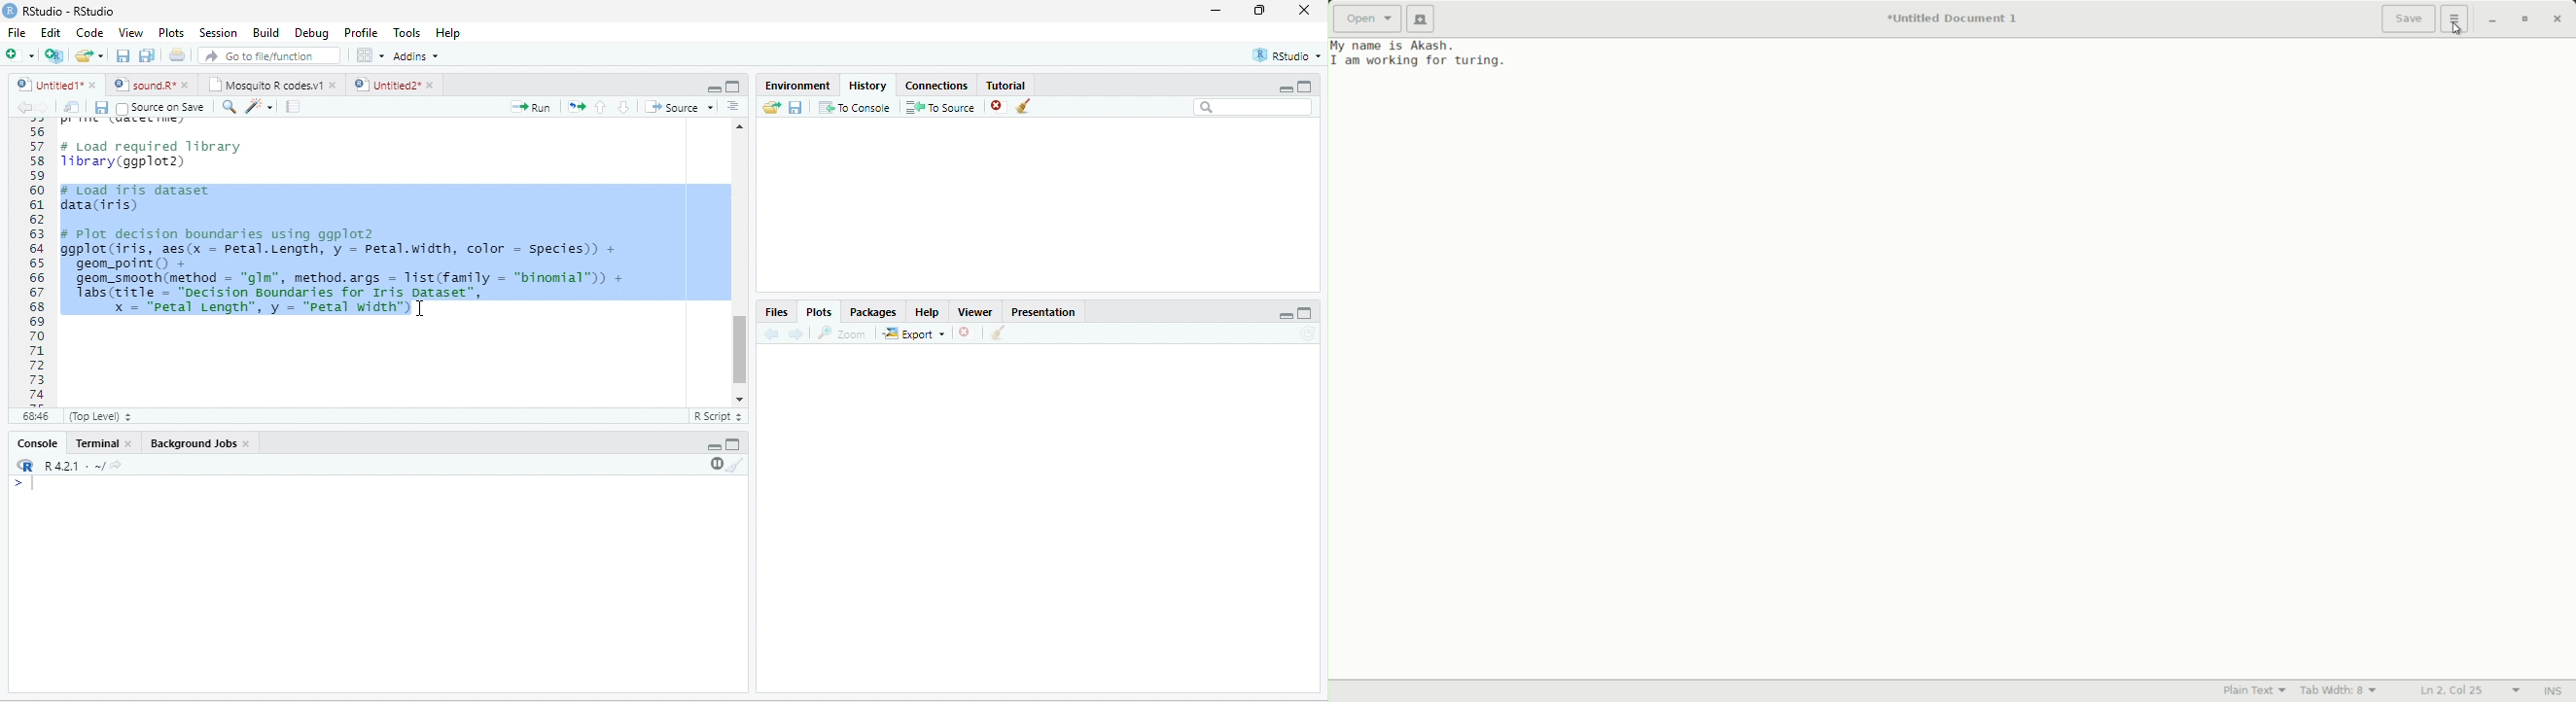 The image size is (2576, 728). Describe the element at coordinates (855, 107) in the screenshot. I see `To console` at that location.